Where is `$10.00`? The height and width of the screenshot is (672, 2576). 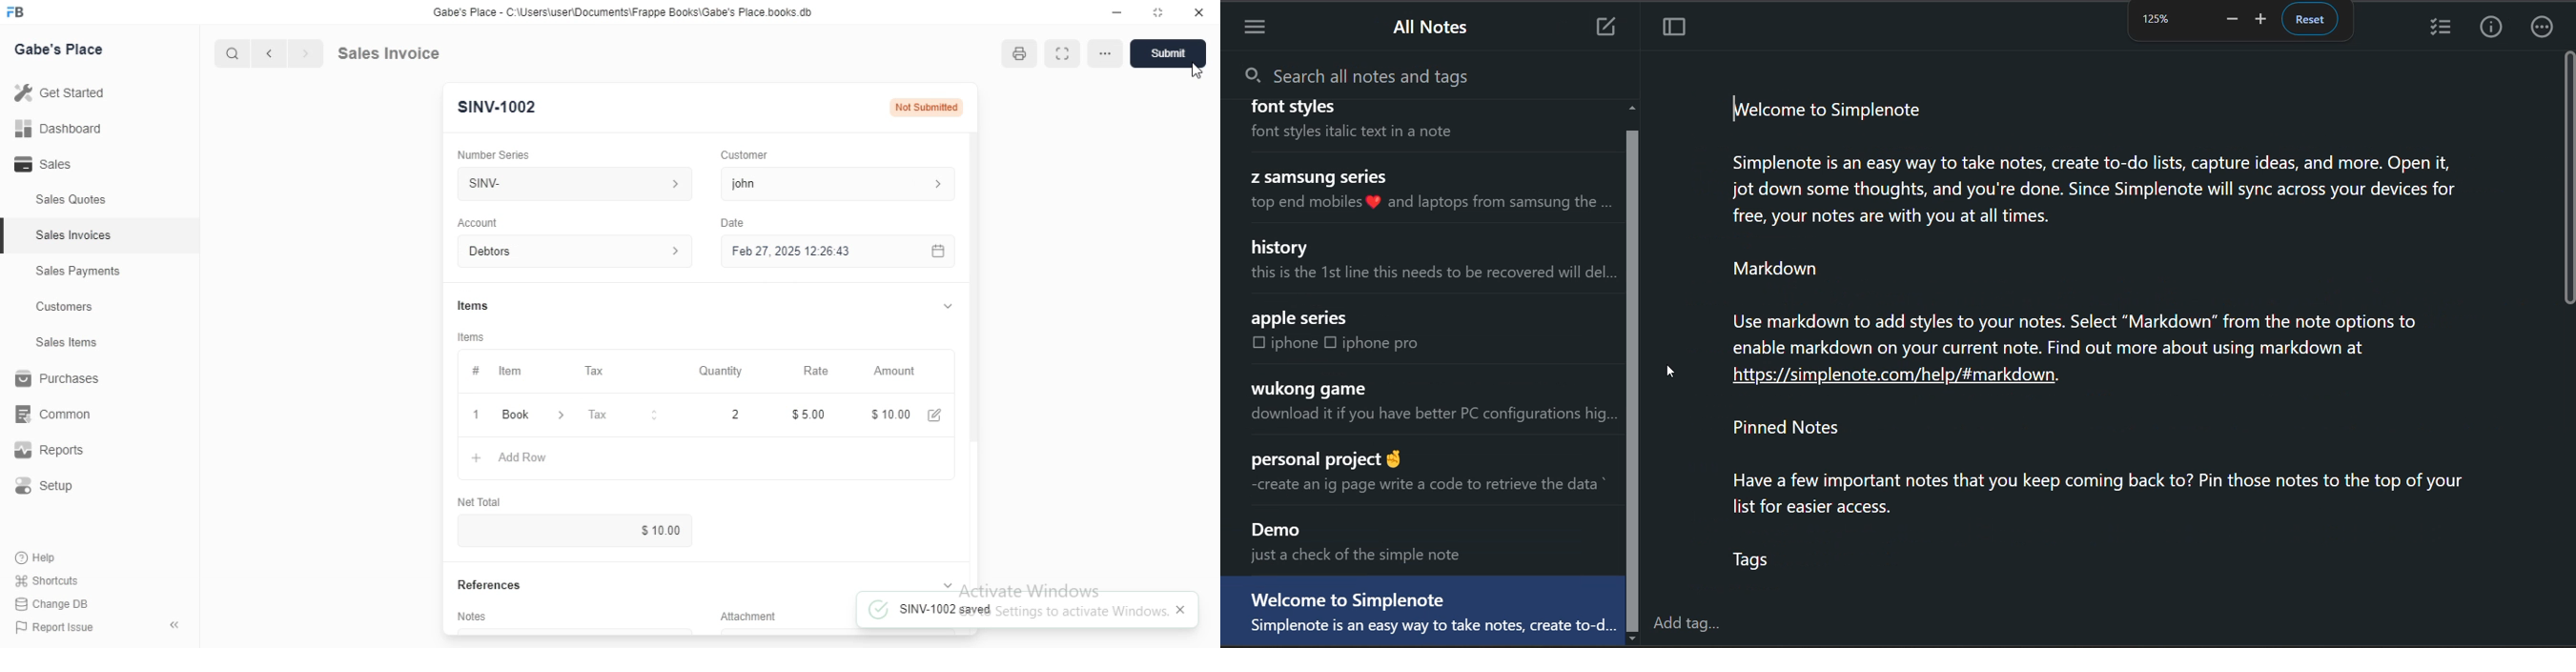 $10.00 is located at coordinates (667, 529).